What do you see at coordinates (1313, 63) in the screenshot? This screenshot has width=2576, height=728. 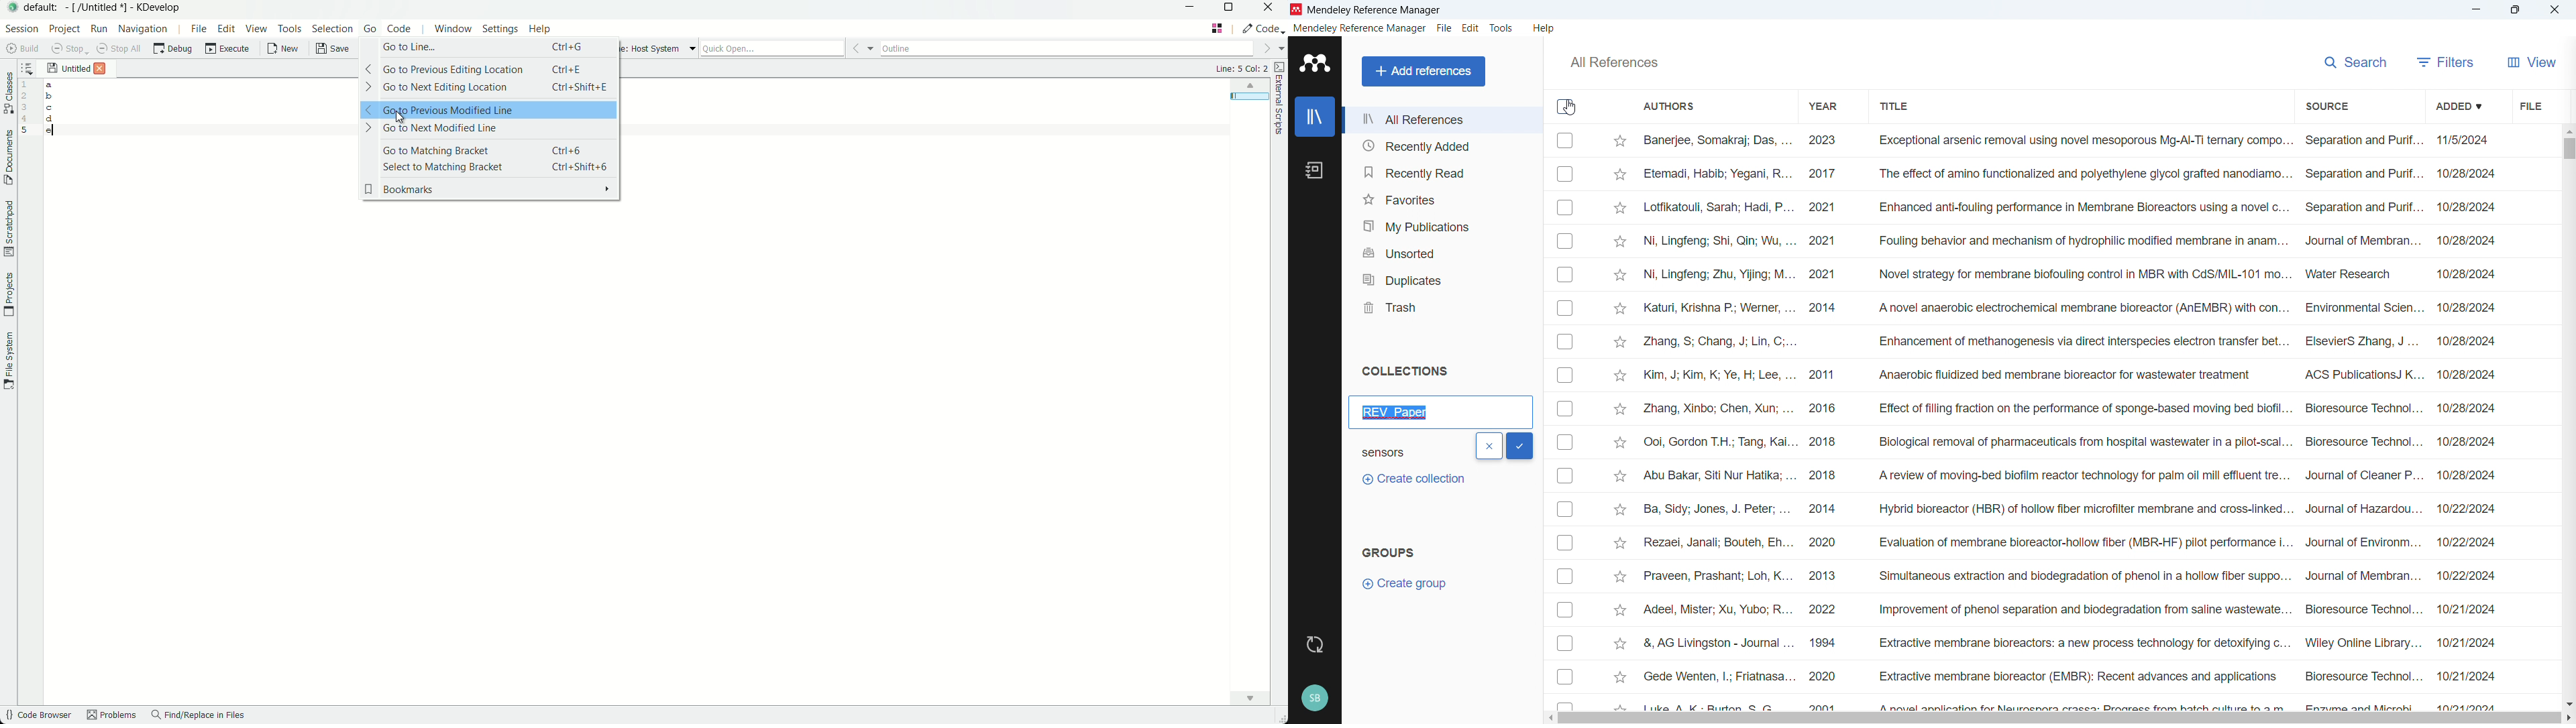 I see `Software logo` at bounding box center [1313, 63].